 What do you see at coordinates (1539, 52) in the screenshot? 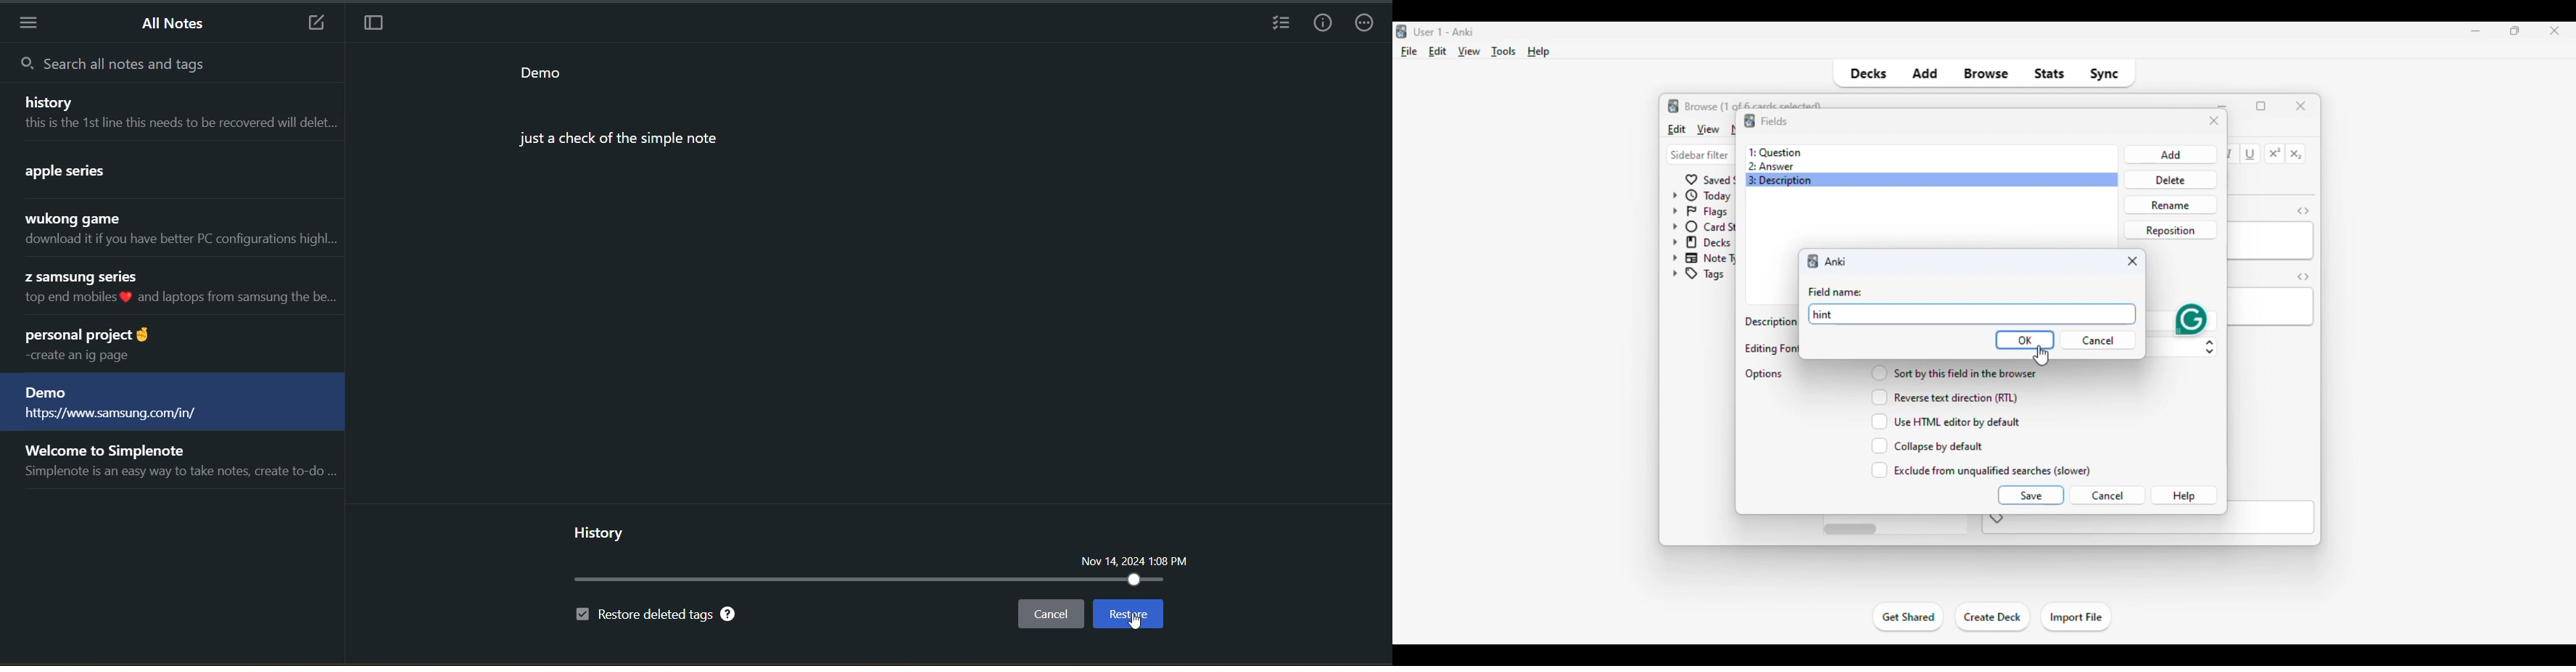
I see `help` at bounding box center [1539, 52].